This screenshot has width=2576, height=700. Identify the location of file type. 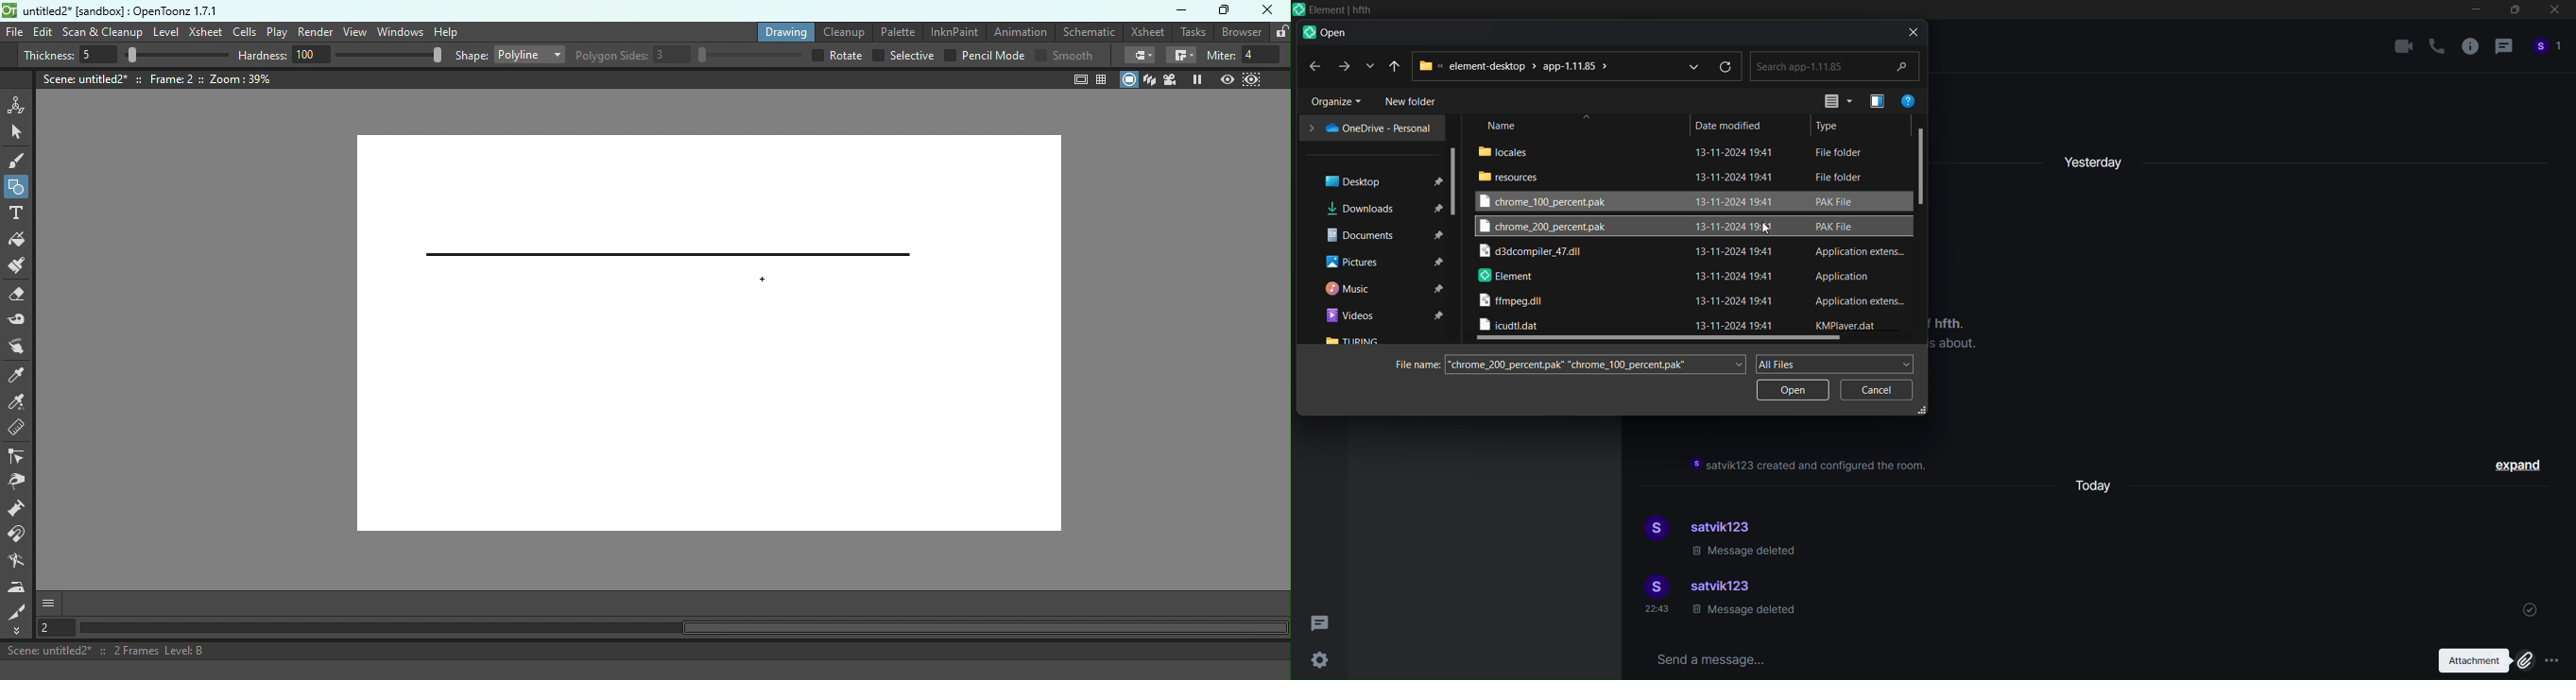
(1859, 238).